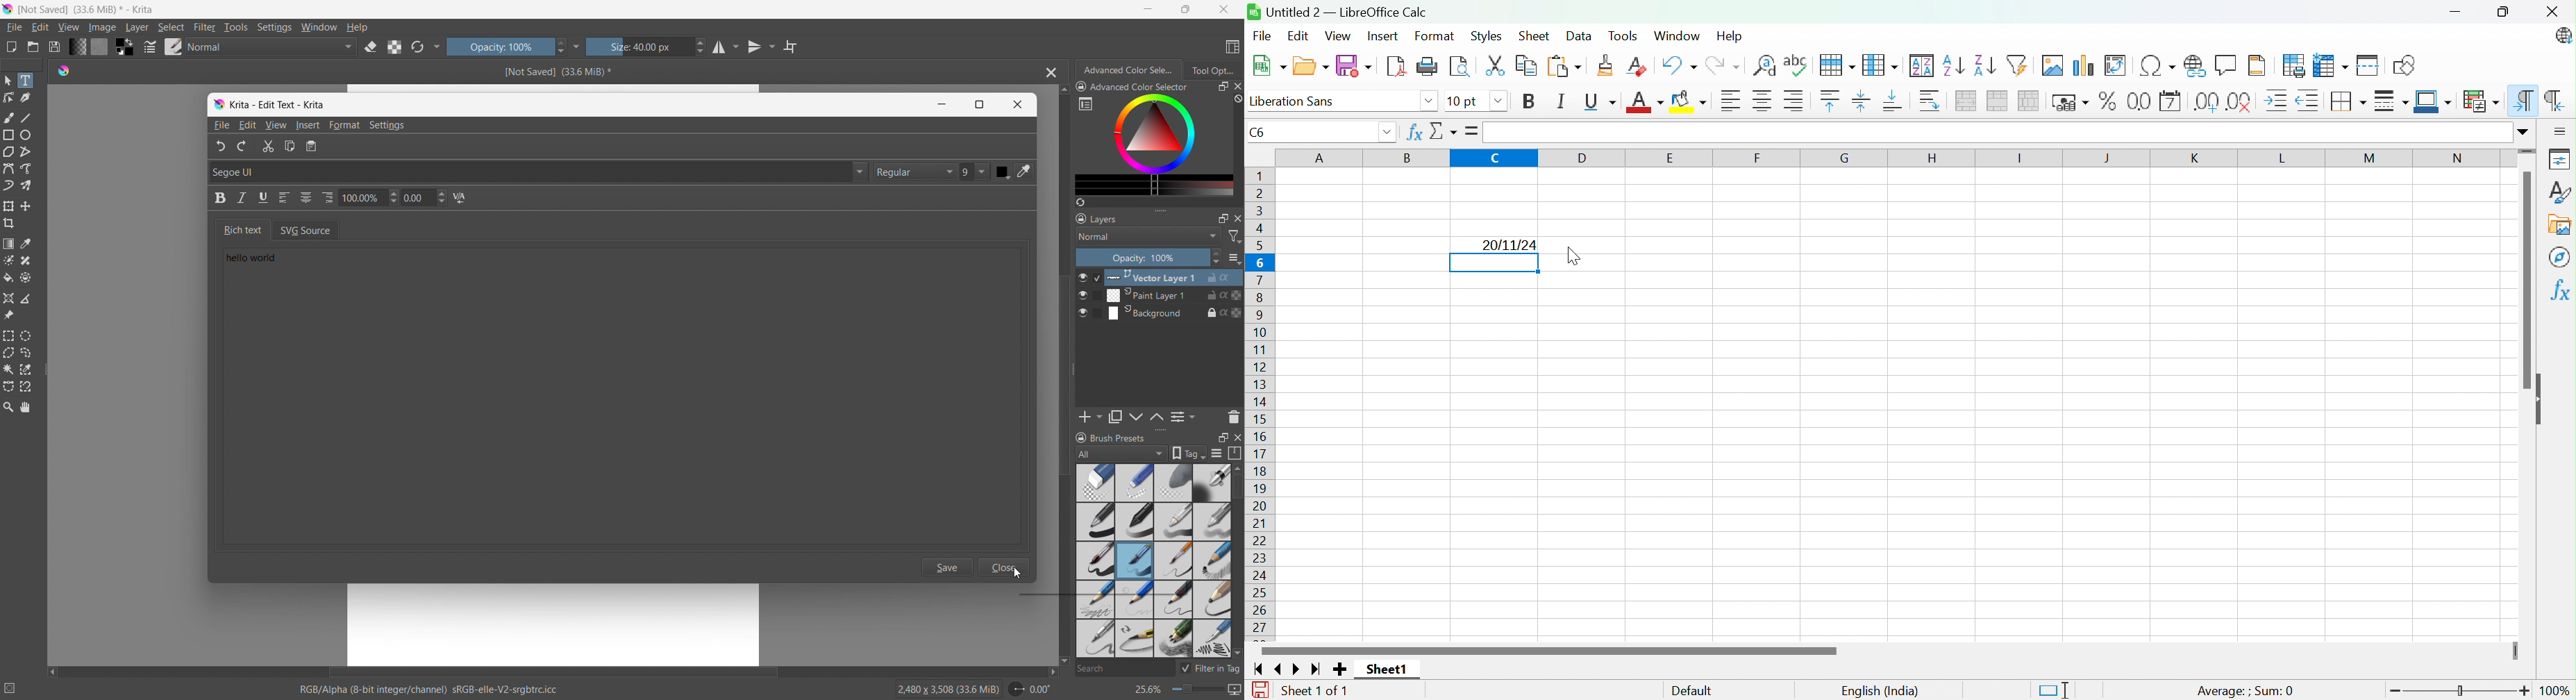 The image size is (2576, 700). Describe the element at coordinates (1236, 468) in the screenshot. I see `scroll up` at that location.